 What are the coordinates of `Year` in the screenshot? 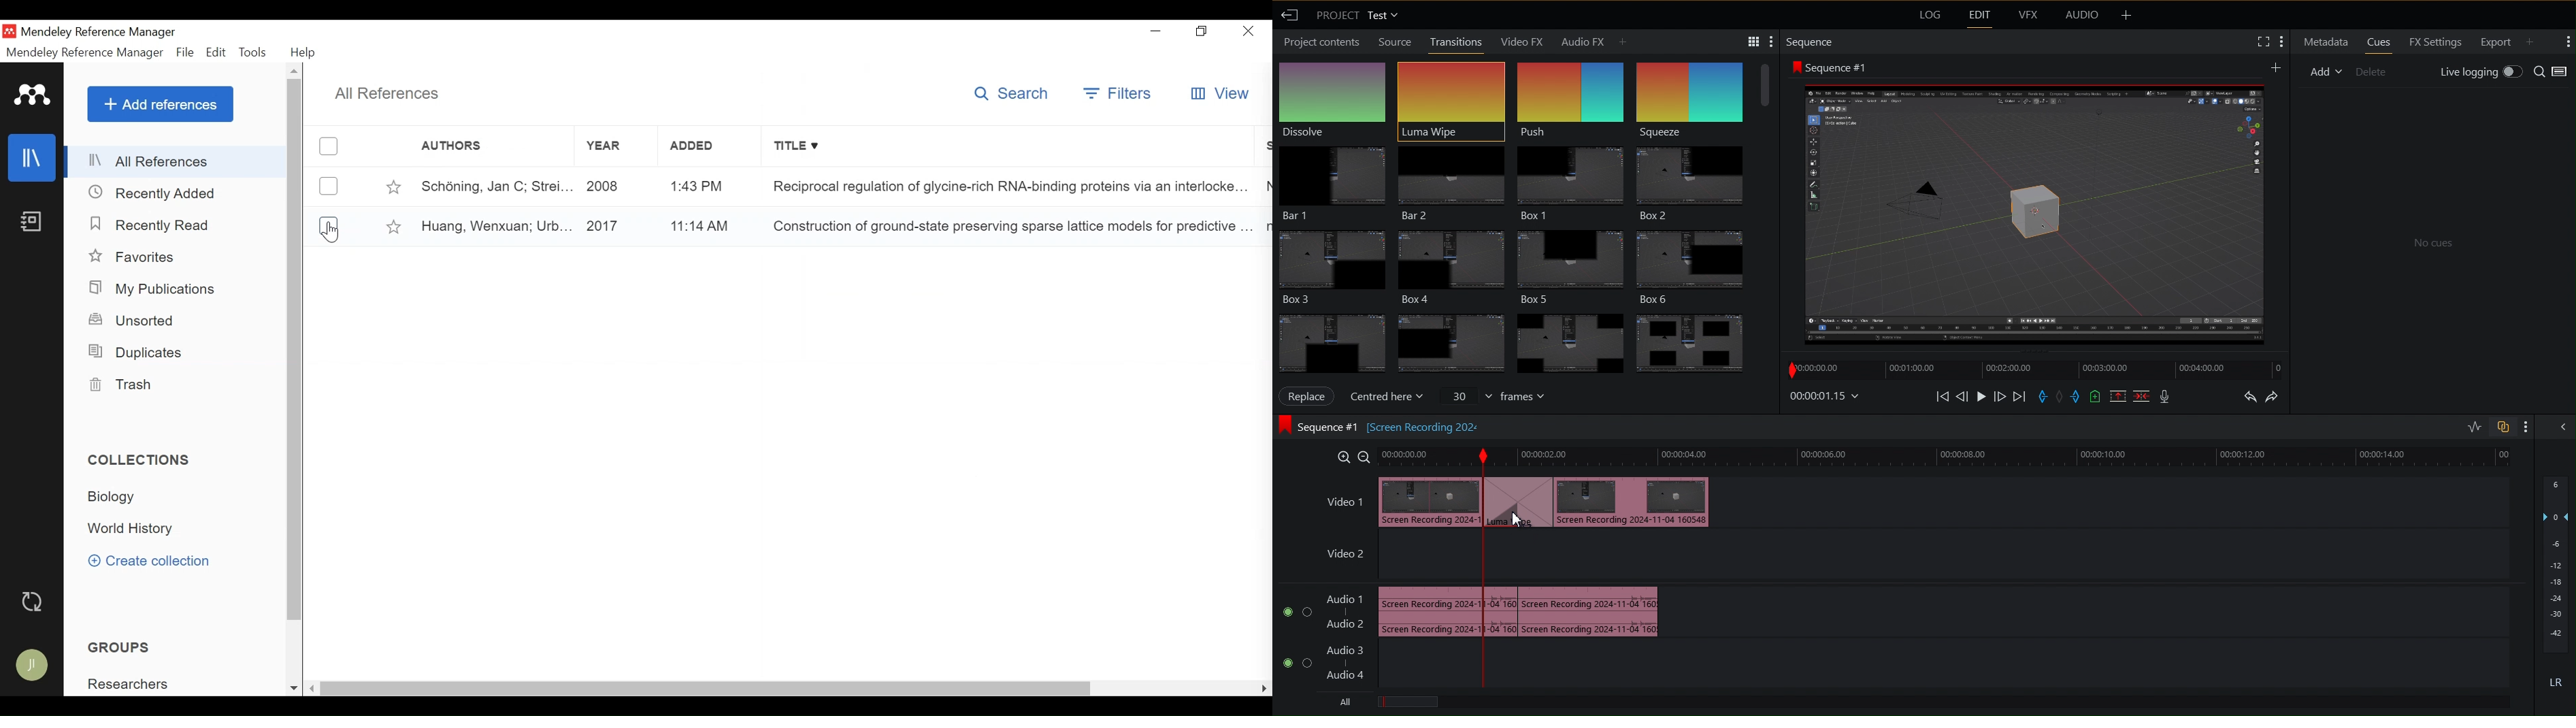 It's located at (603, 149).